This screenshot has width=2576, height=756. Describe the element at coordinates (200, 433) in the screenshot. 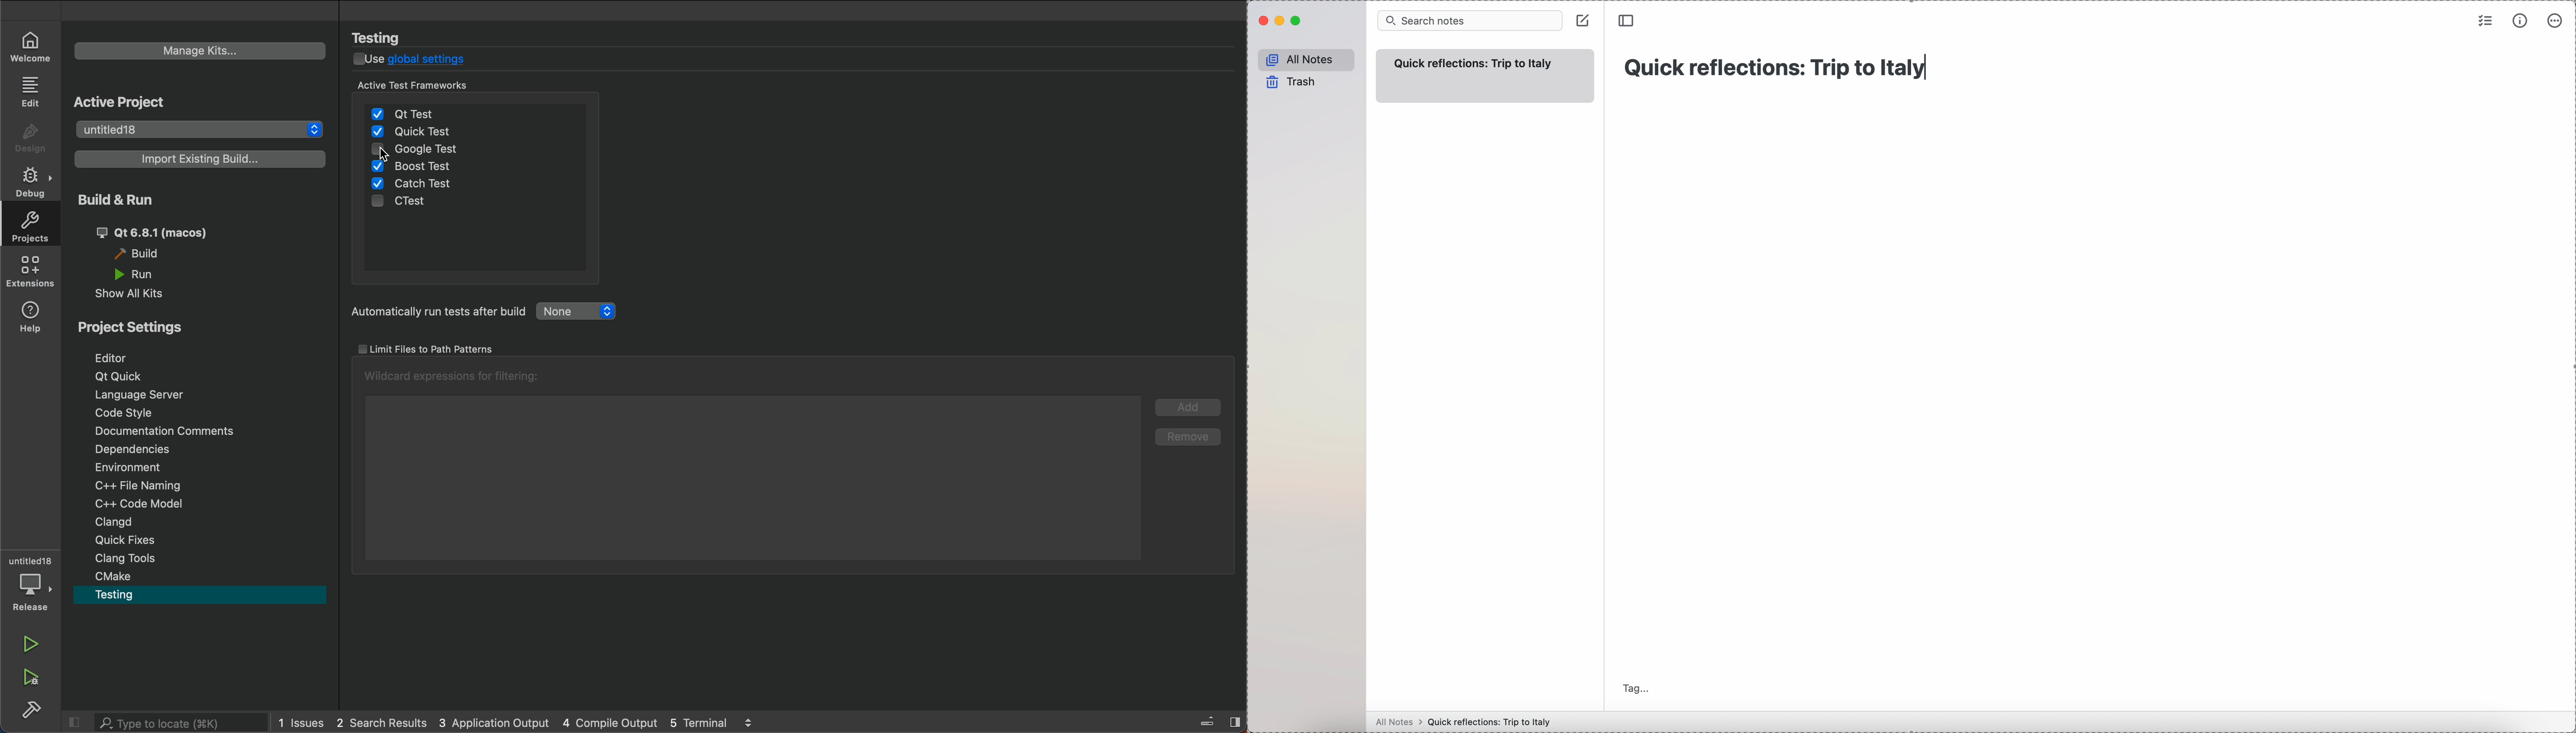

I see `commnets` at that location.